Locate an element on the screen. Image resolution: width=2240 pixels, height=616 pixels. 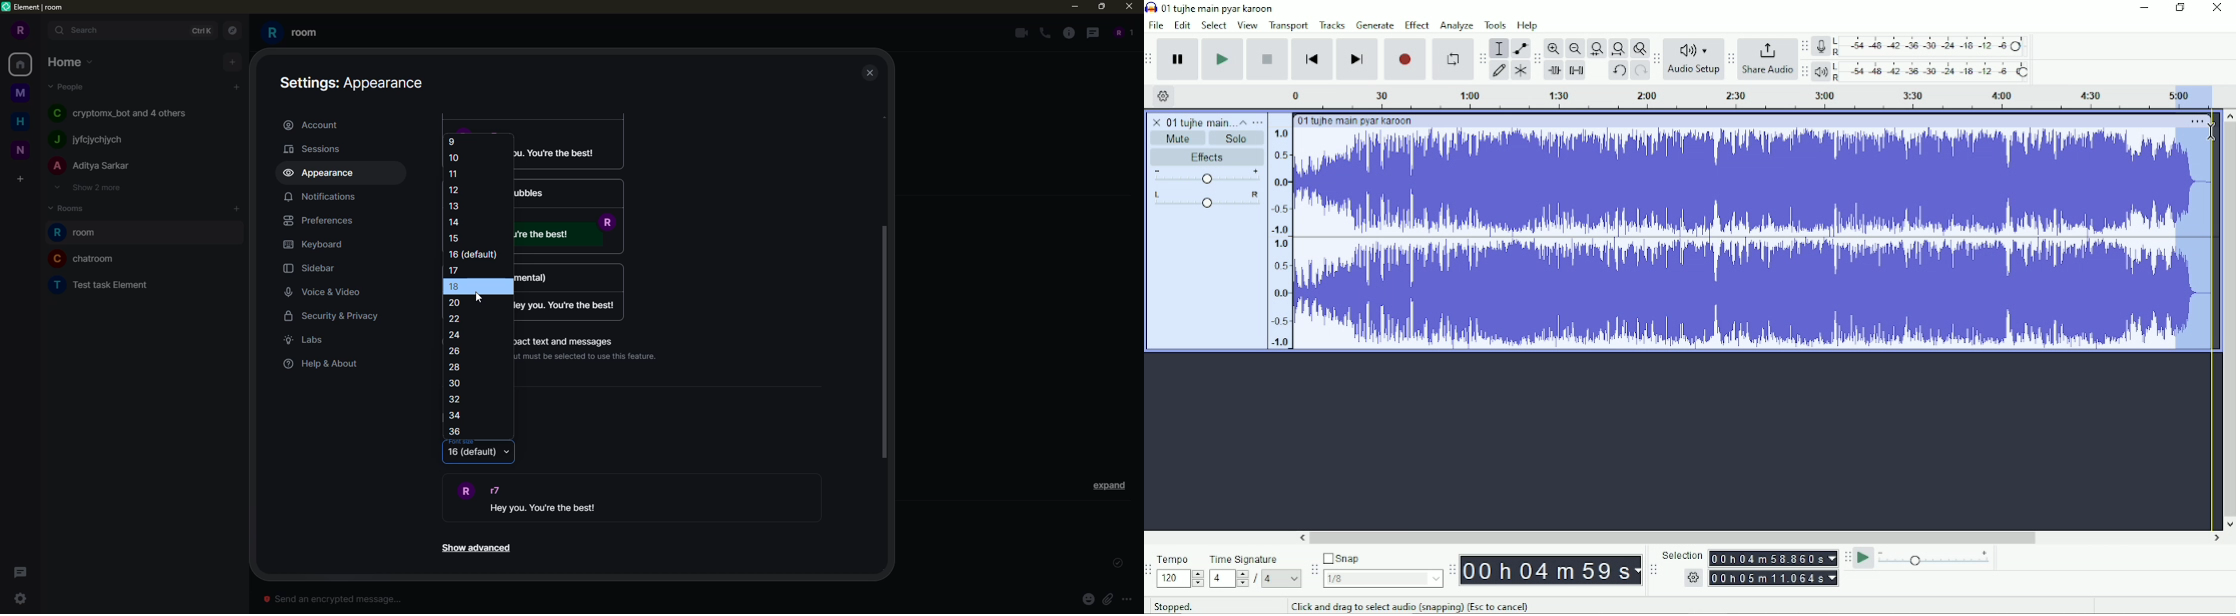
labs is located at coordinates (308, 340).